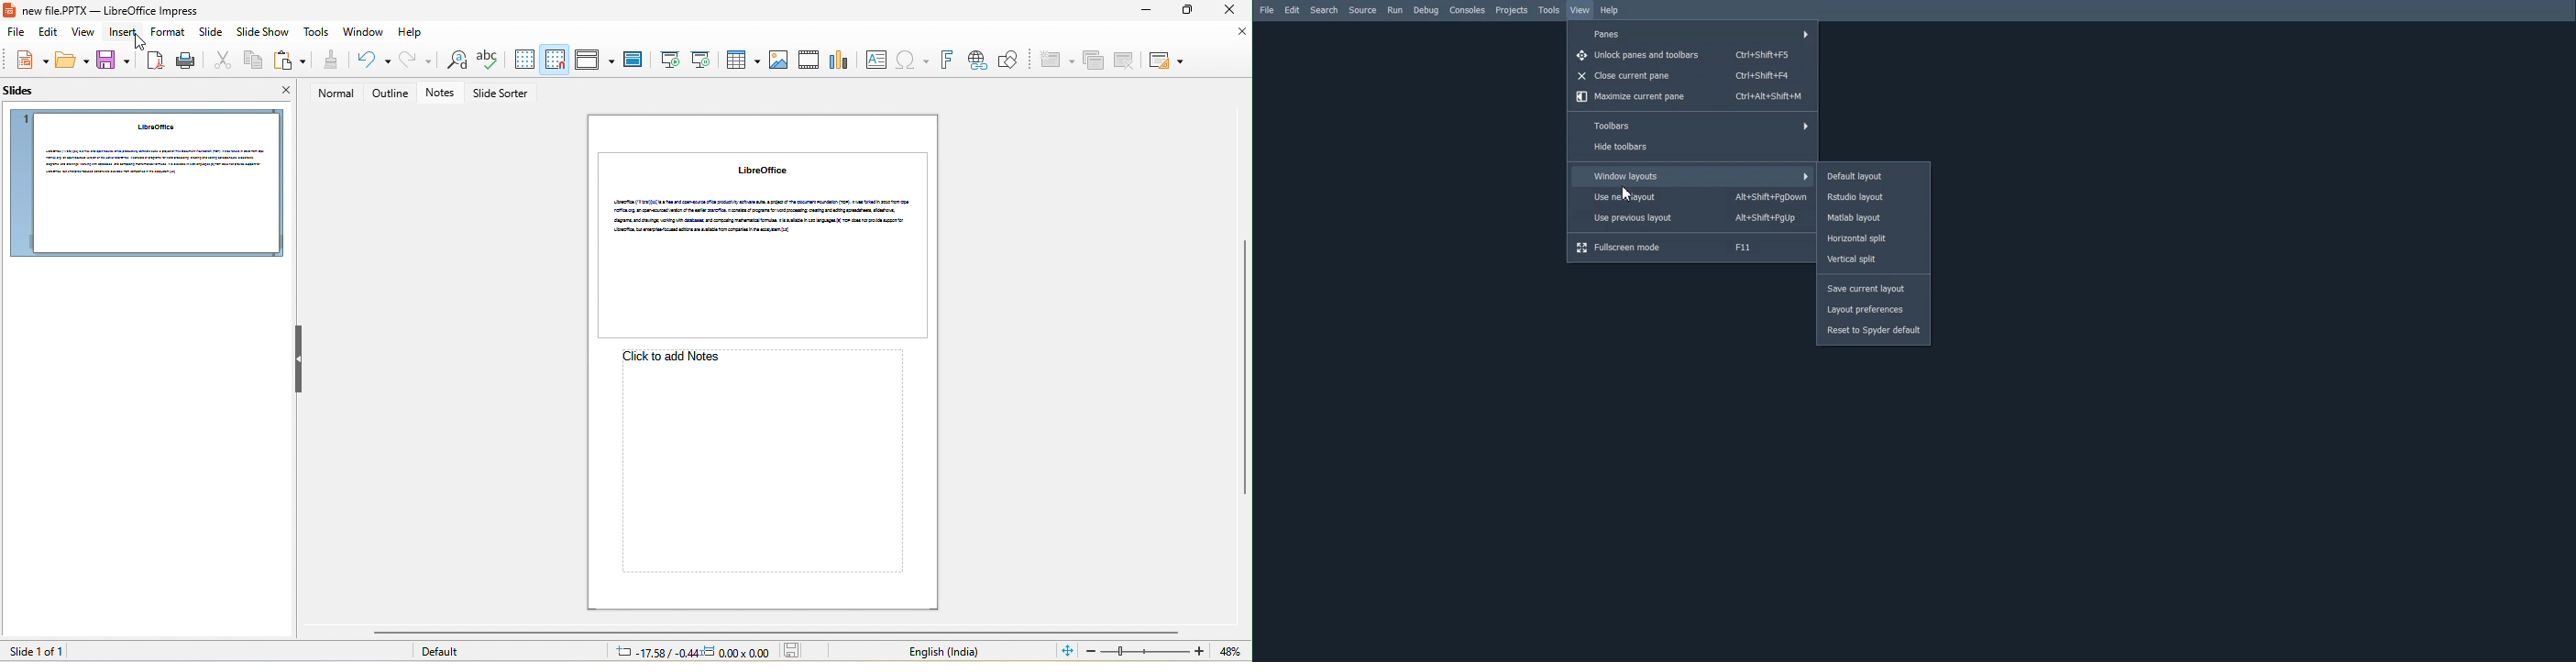 This screenshot has height=672, width=2576. I want to click on edit, so click(46, 34).